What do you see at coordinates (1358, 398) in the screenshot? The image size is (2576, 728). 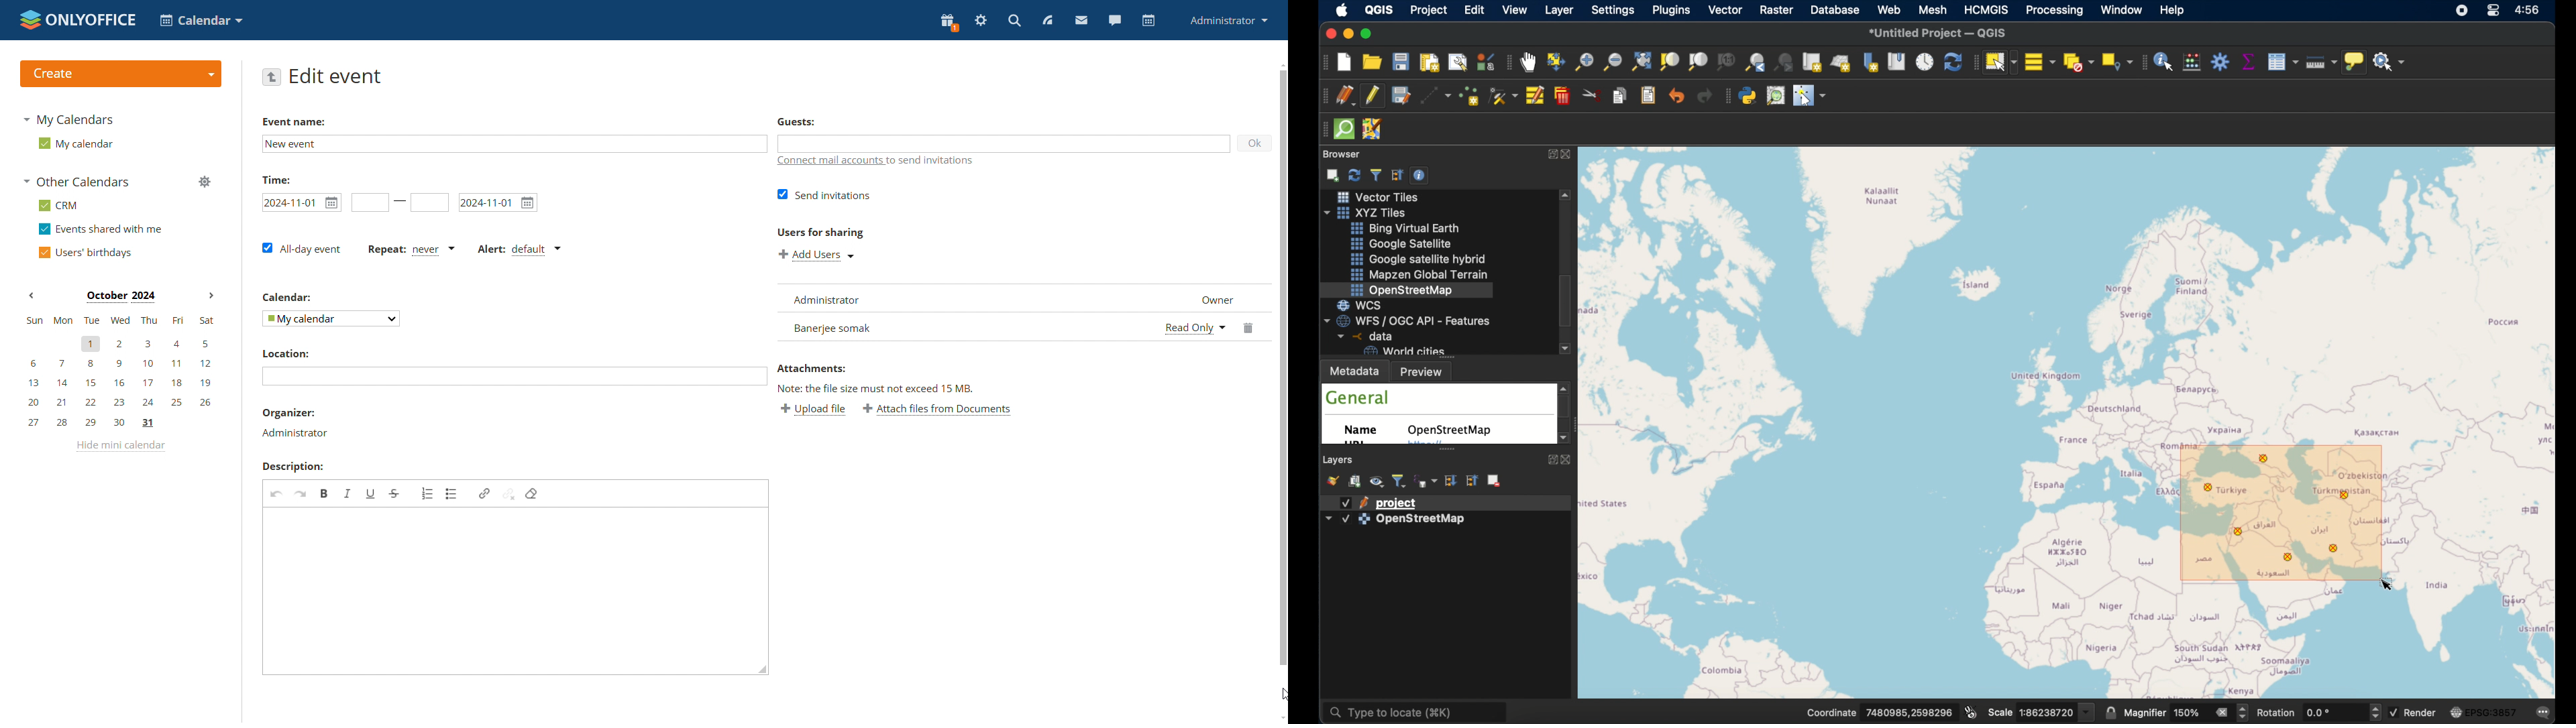 I see `general` at bounding box center [1358, 398].